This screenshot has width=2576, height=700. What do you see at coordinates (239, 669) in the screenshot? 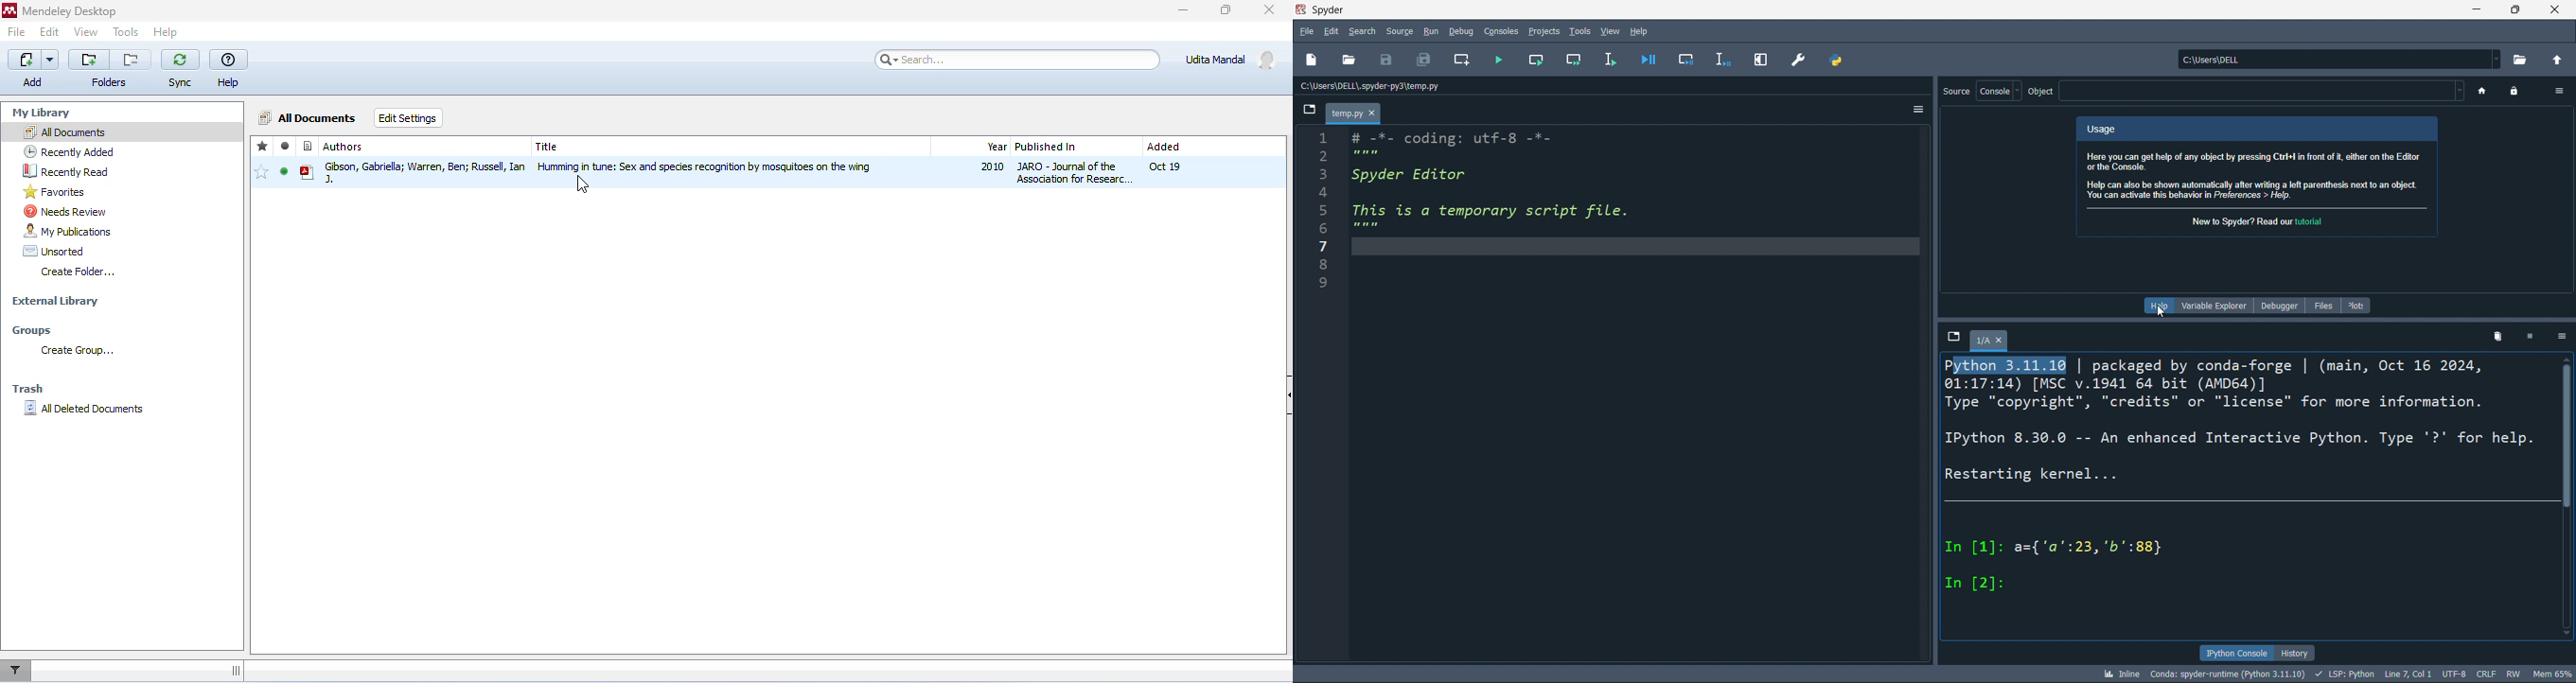
I see `drag to expand pane` at bounding box center [239, 669].